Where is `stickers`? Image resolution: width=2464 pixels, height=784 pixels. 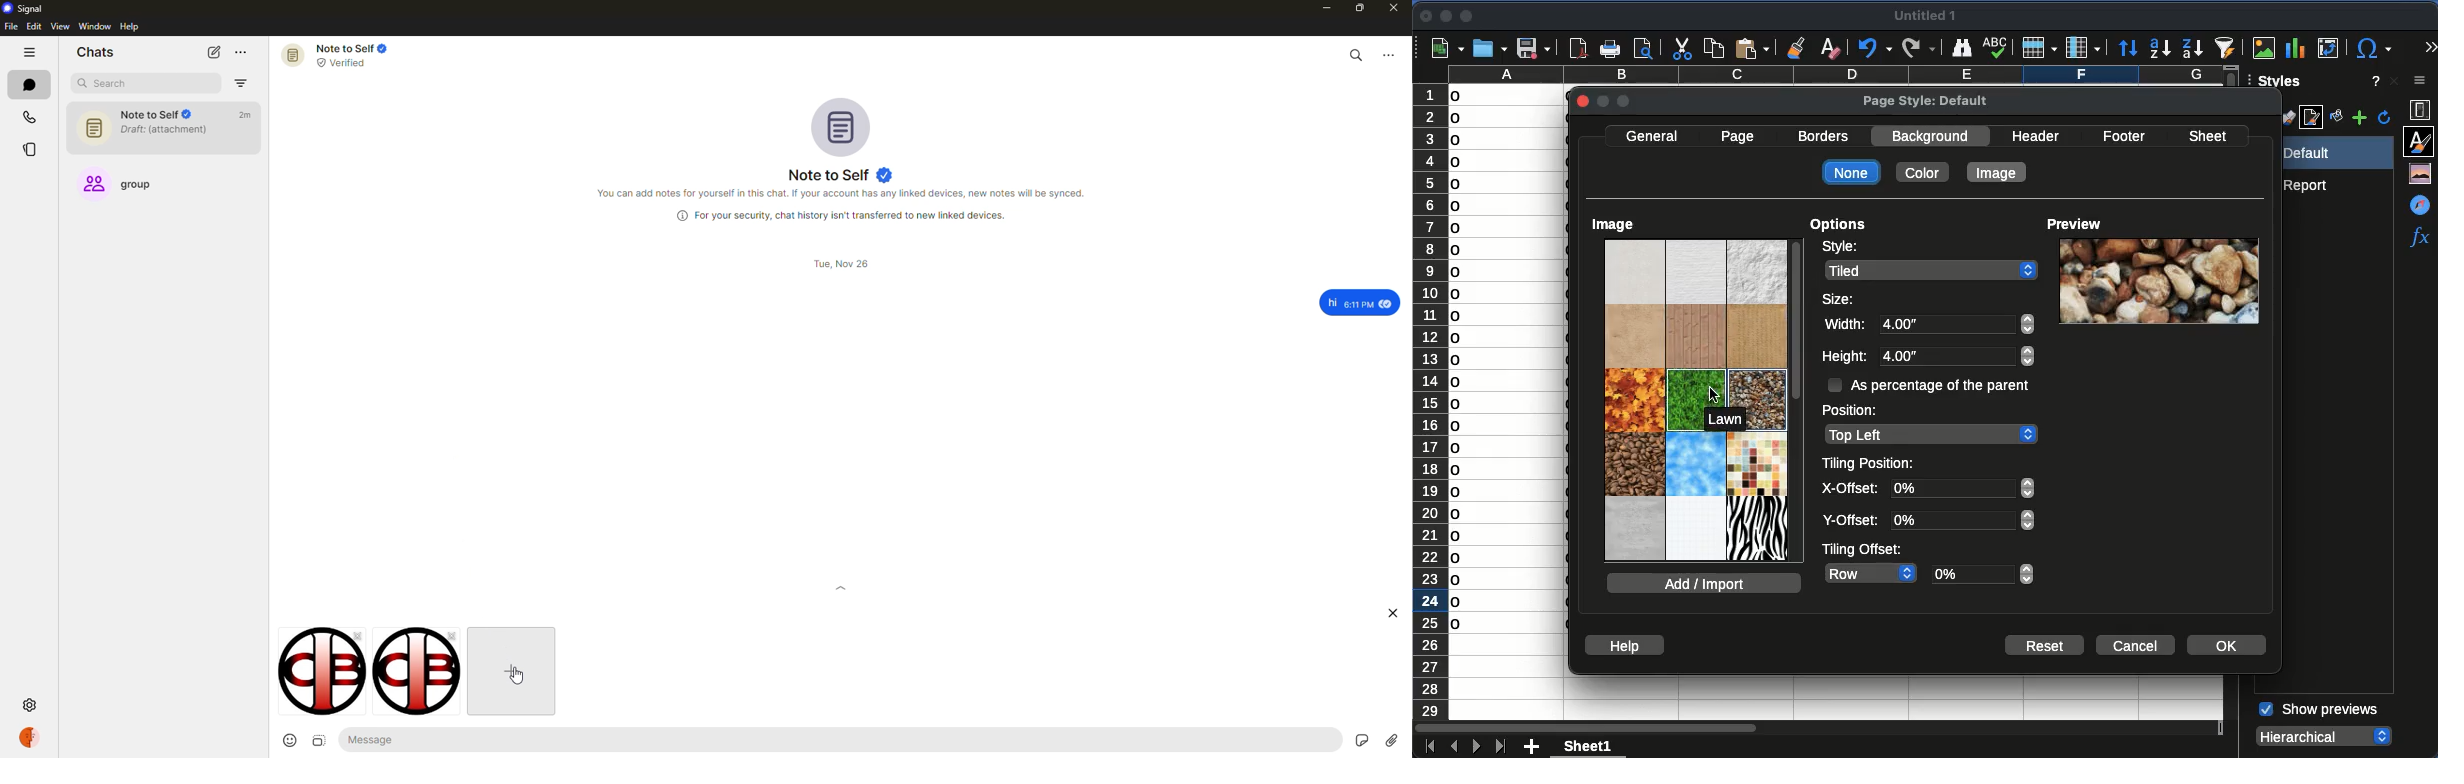
stickers is located at coordinates (1361, 739).